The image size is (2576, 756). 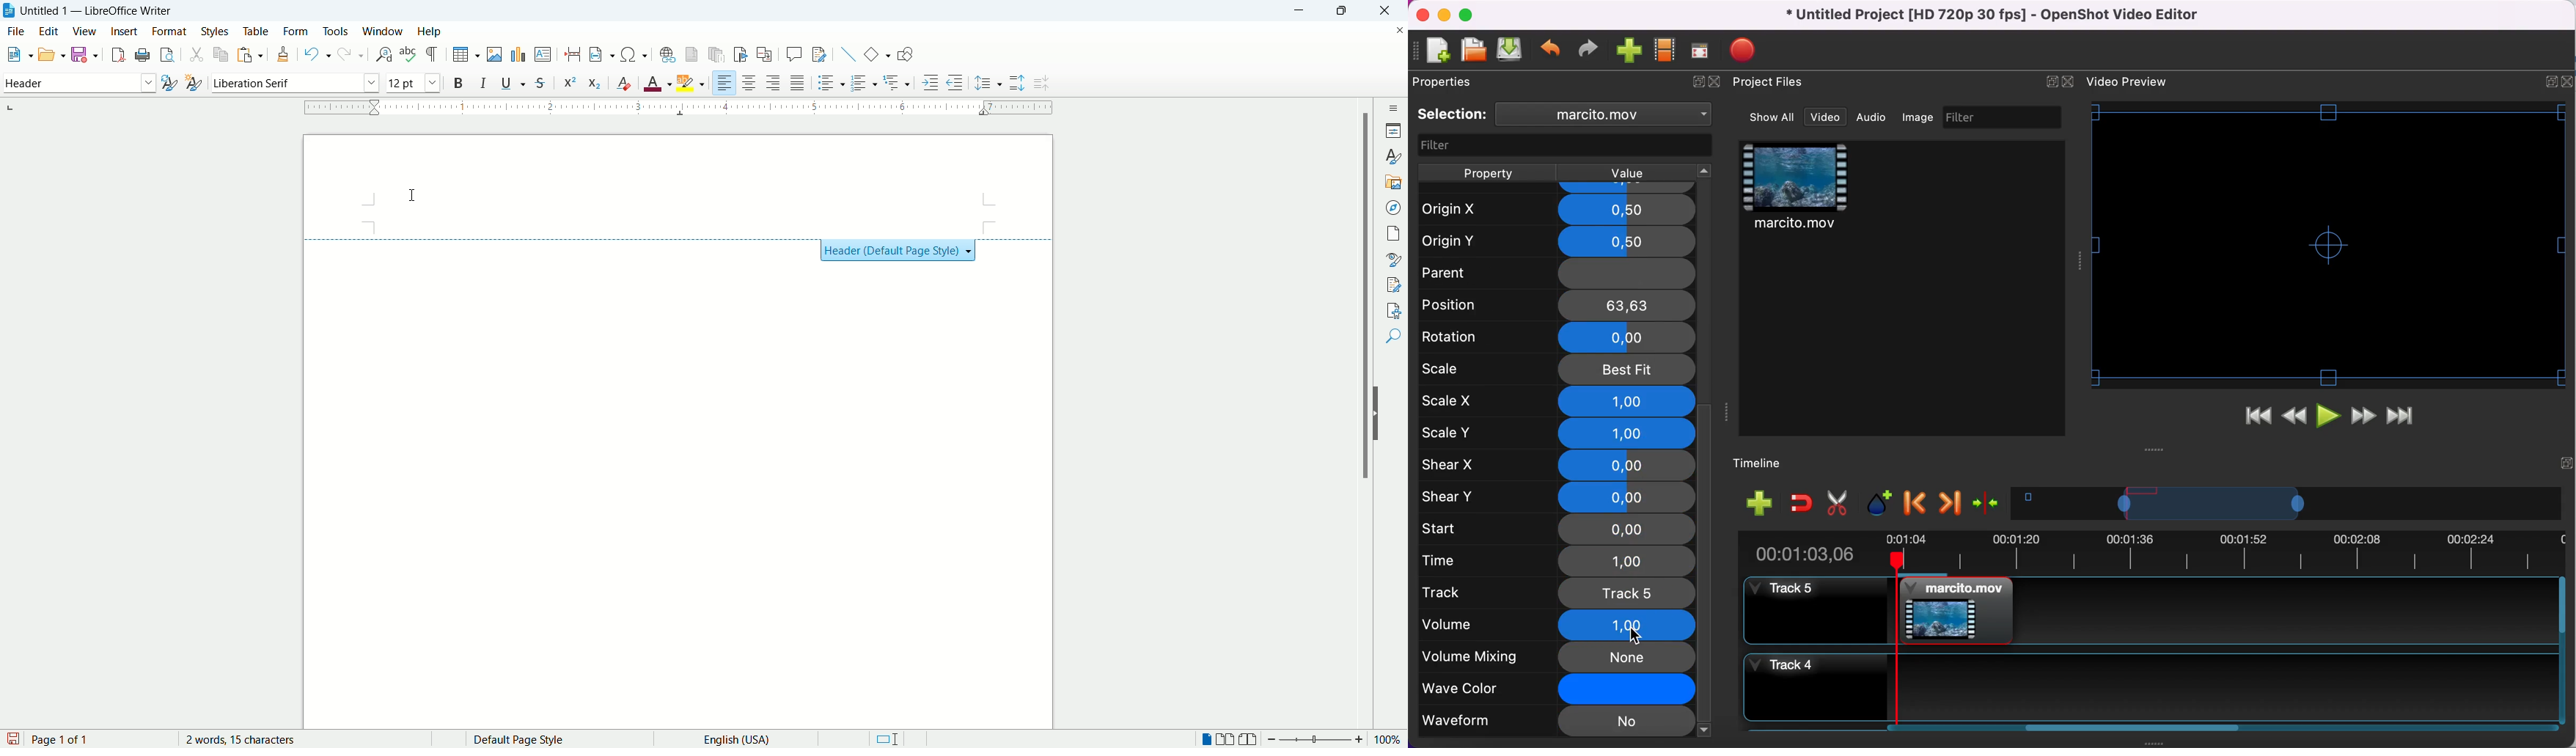 What do you see at coordinates (494, 54) in the screenshot?
I see `insert image` at bounding box center [494, 54].